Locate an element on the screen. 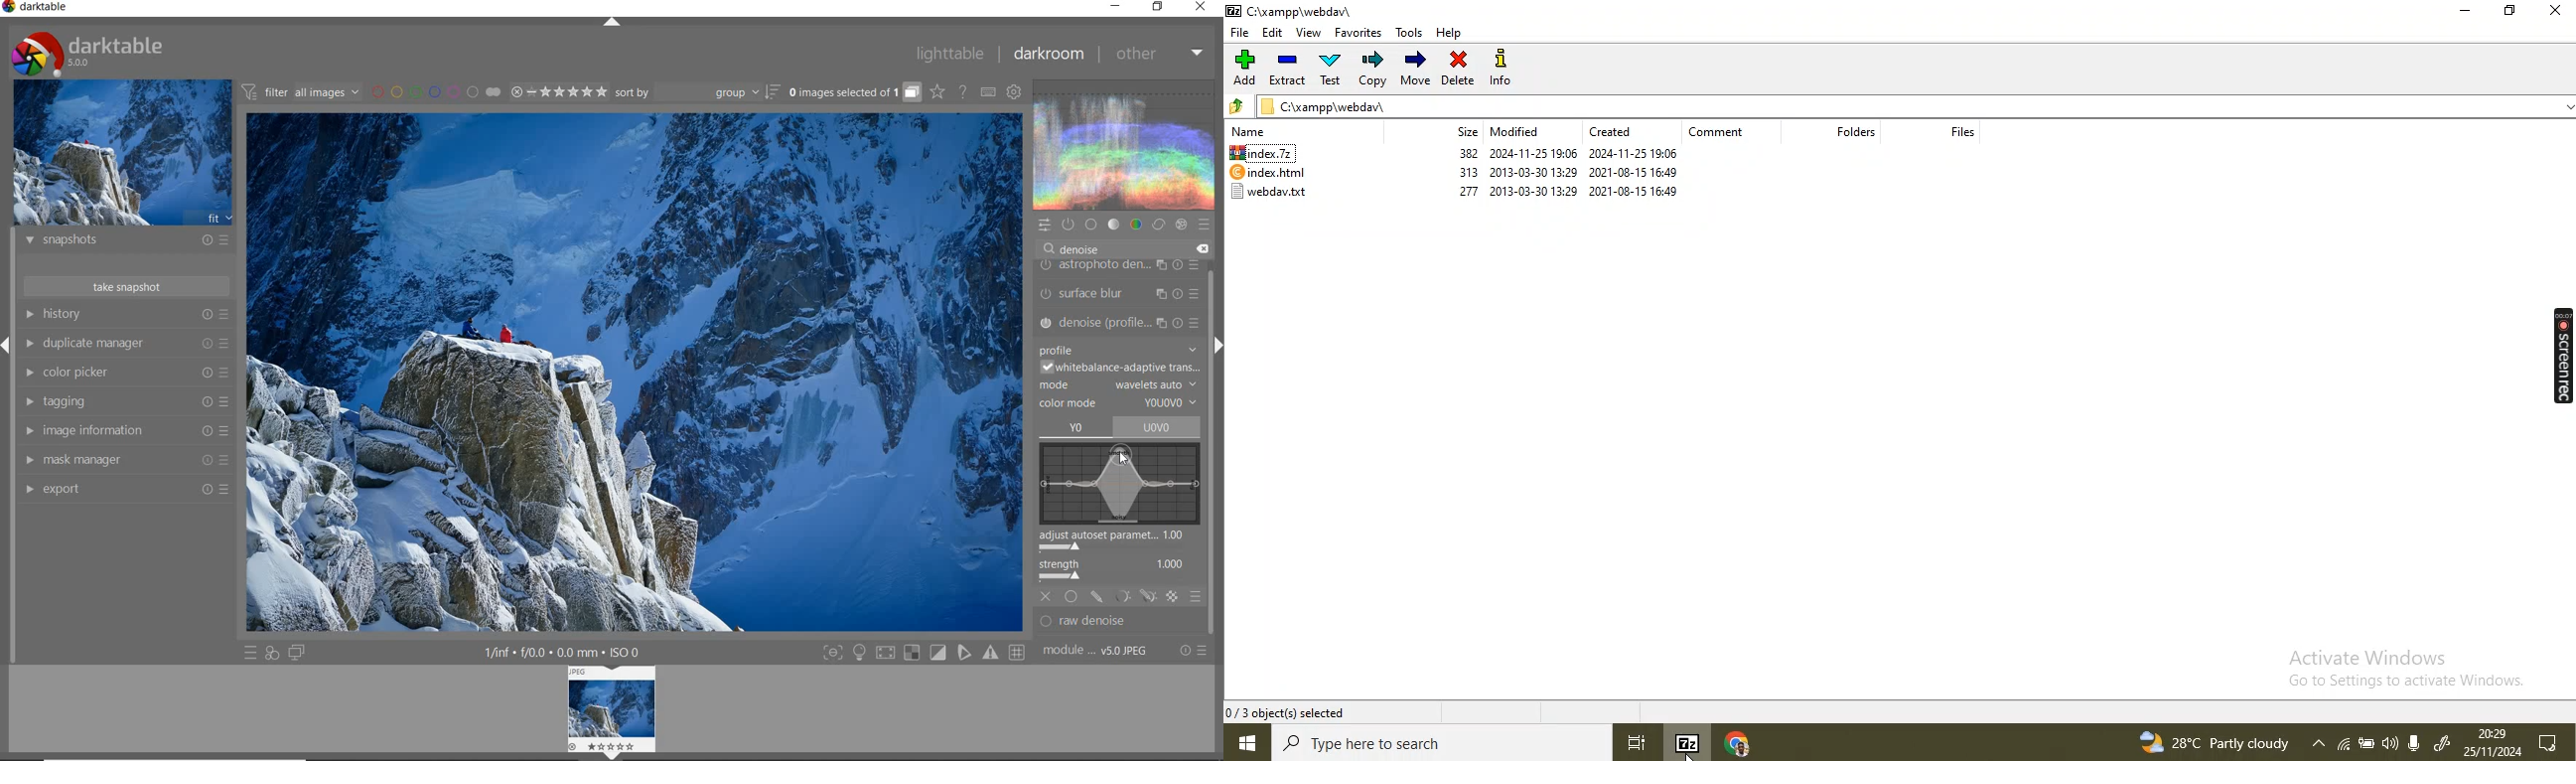 The image size is (2576, 784). search bar is located at coordinates (1444, 742).